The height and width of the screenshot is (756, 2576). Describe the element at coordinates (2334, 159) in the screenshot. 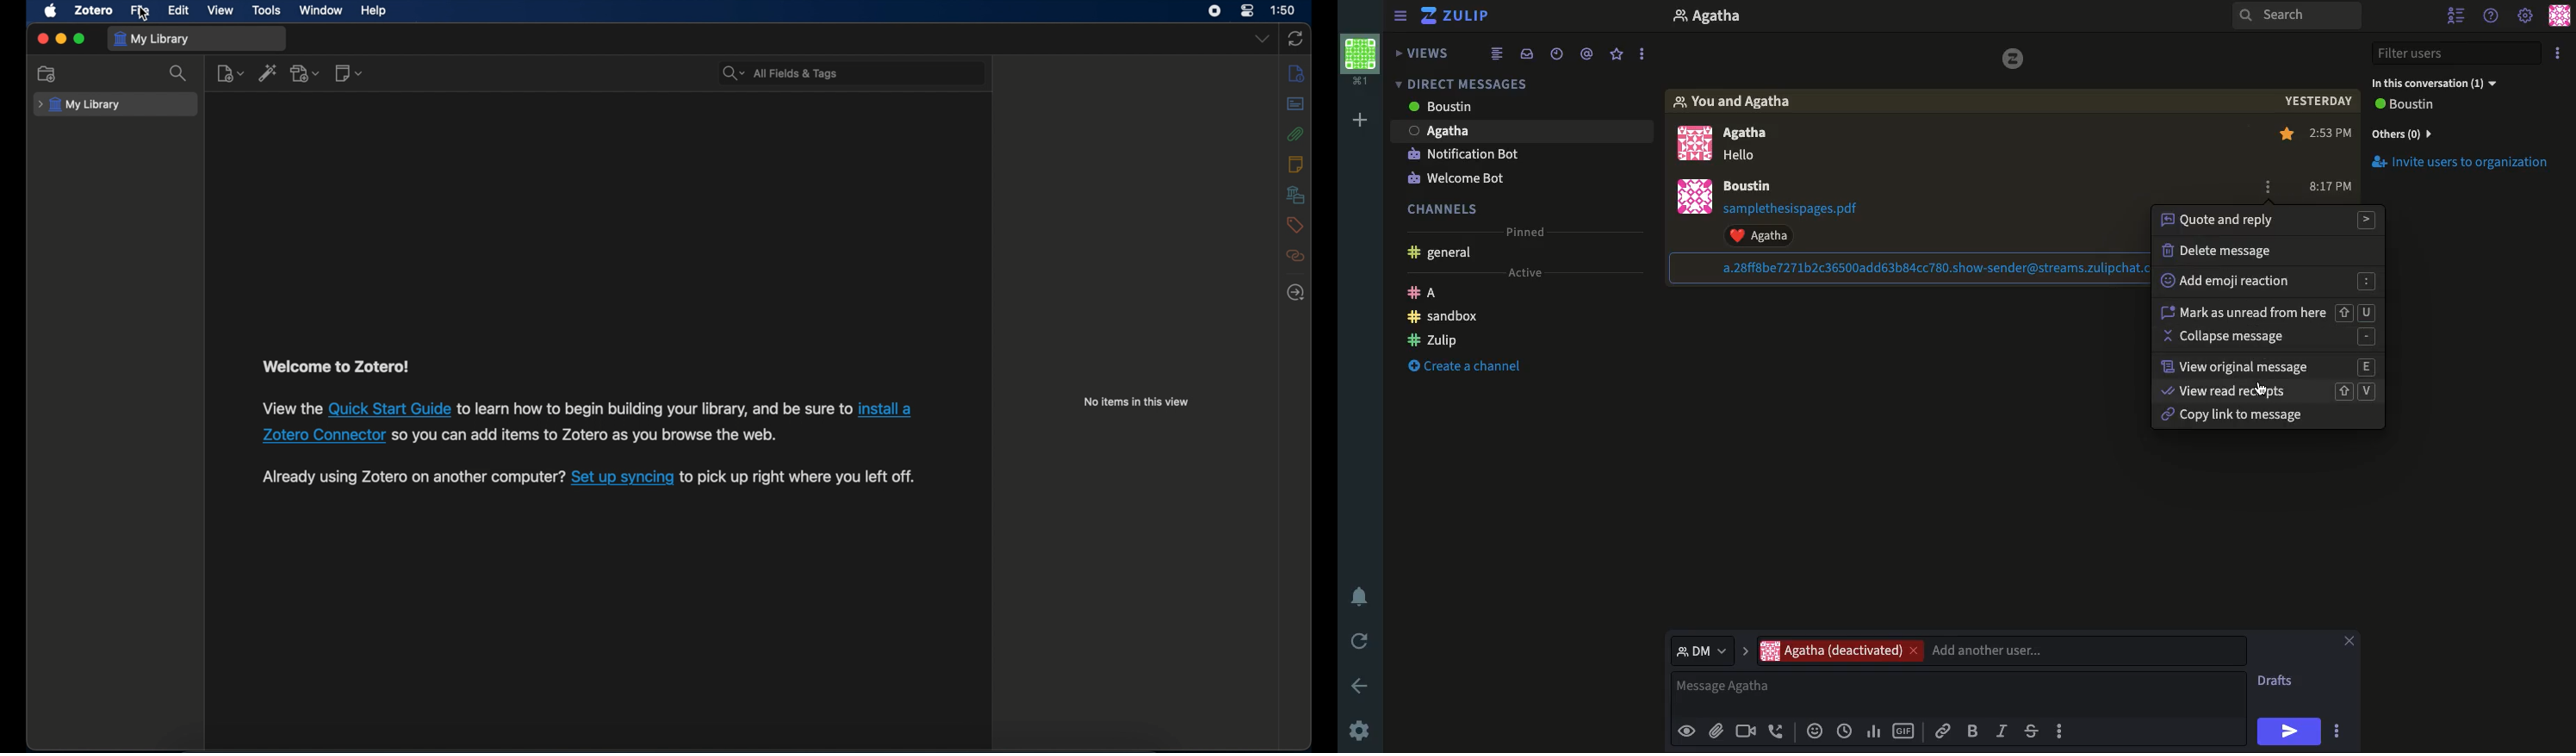

I see `Time` at that location.